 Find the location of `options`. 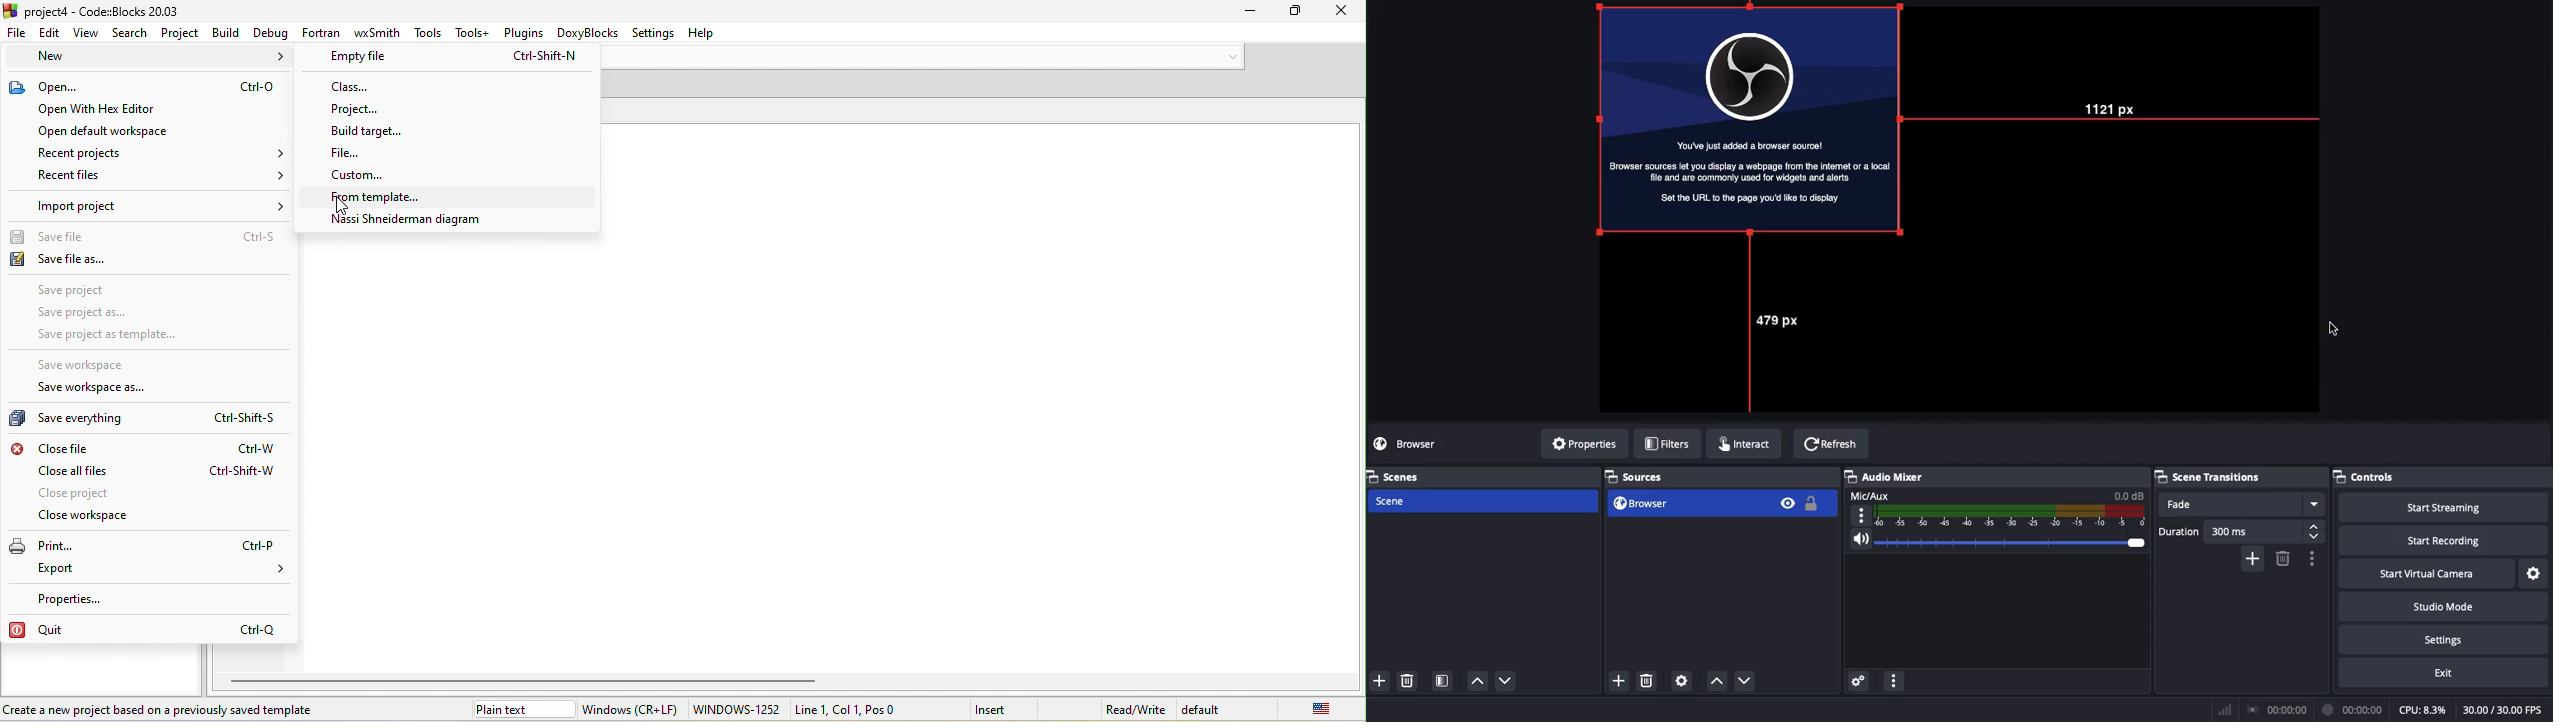

options is located at coordinates (1894, 682).